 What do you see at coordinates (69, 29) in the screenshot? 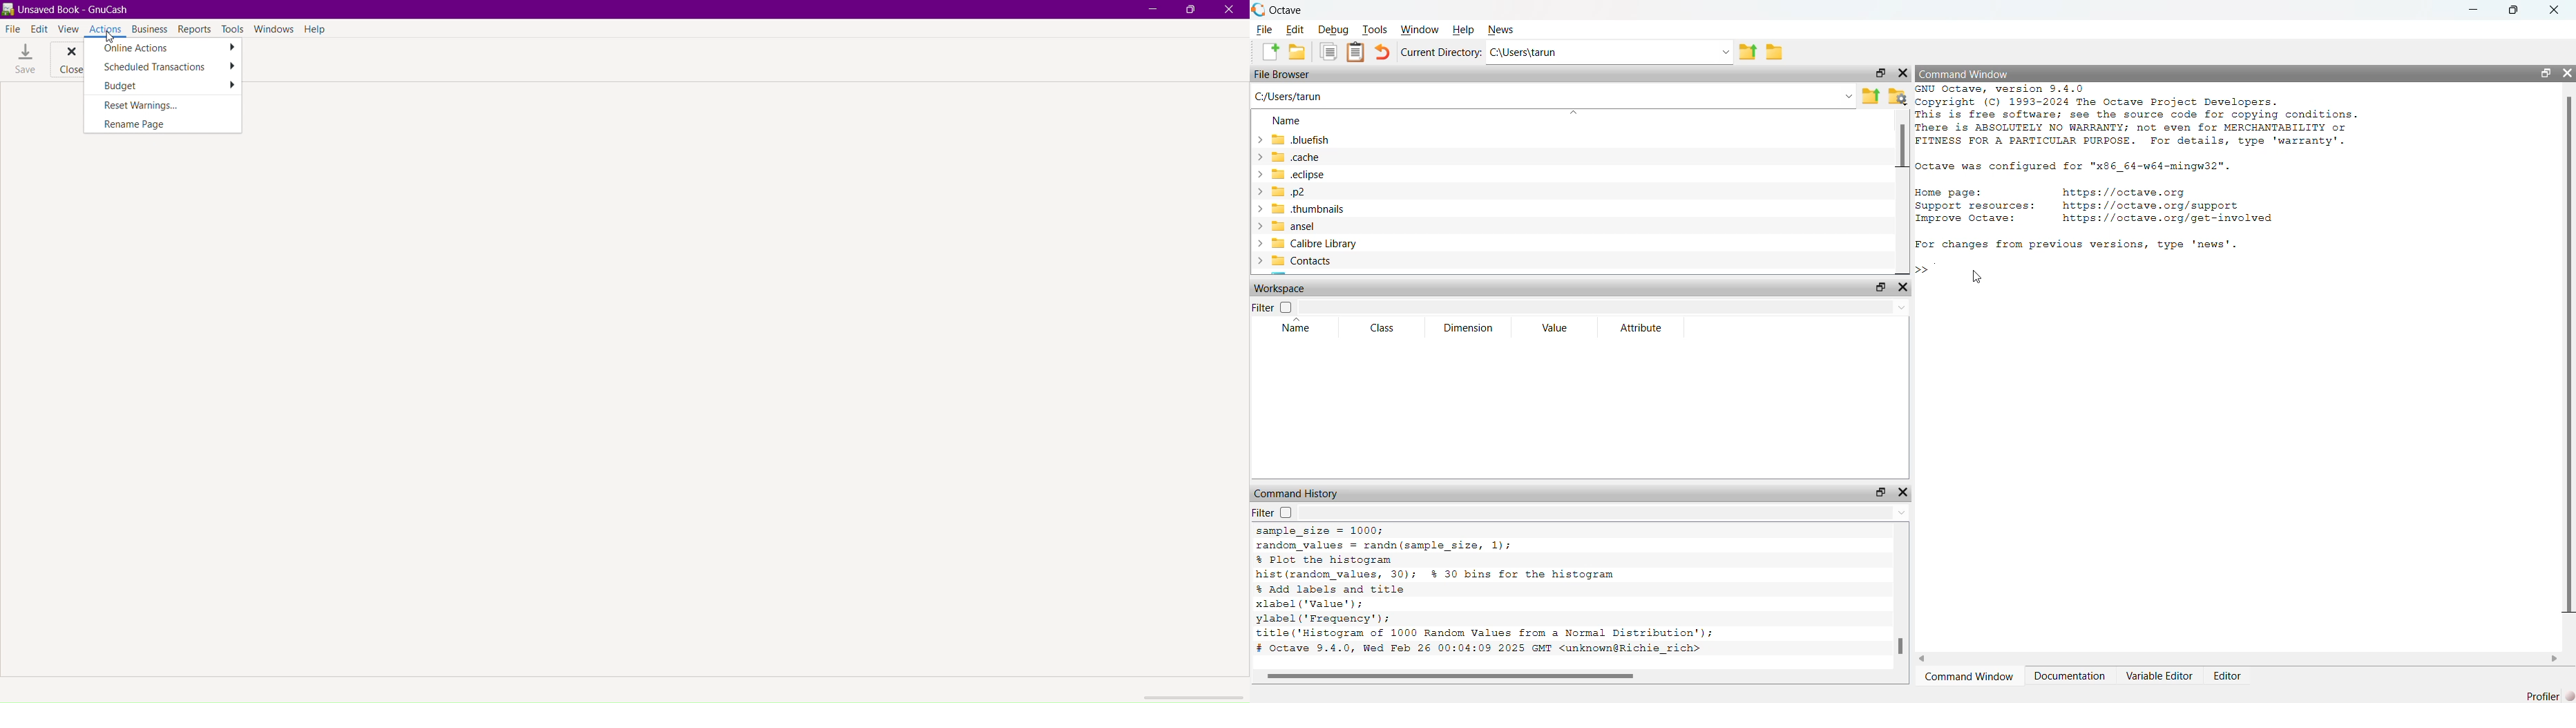
I see `View` at bounding box center [69, 29].